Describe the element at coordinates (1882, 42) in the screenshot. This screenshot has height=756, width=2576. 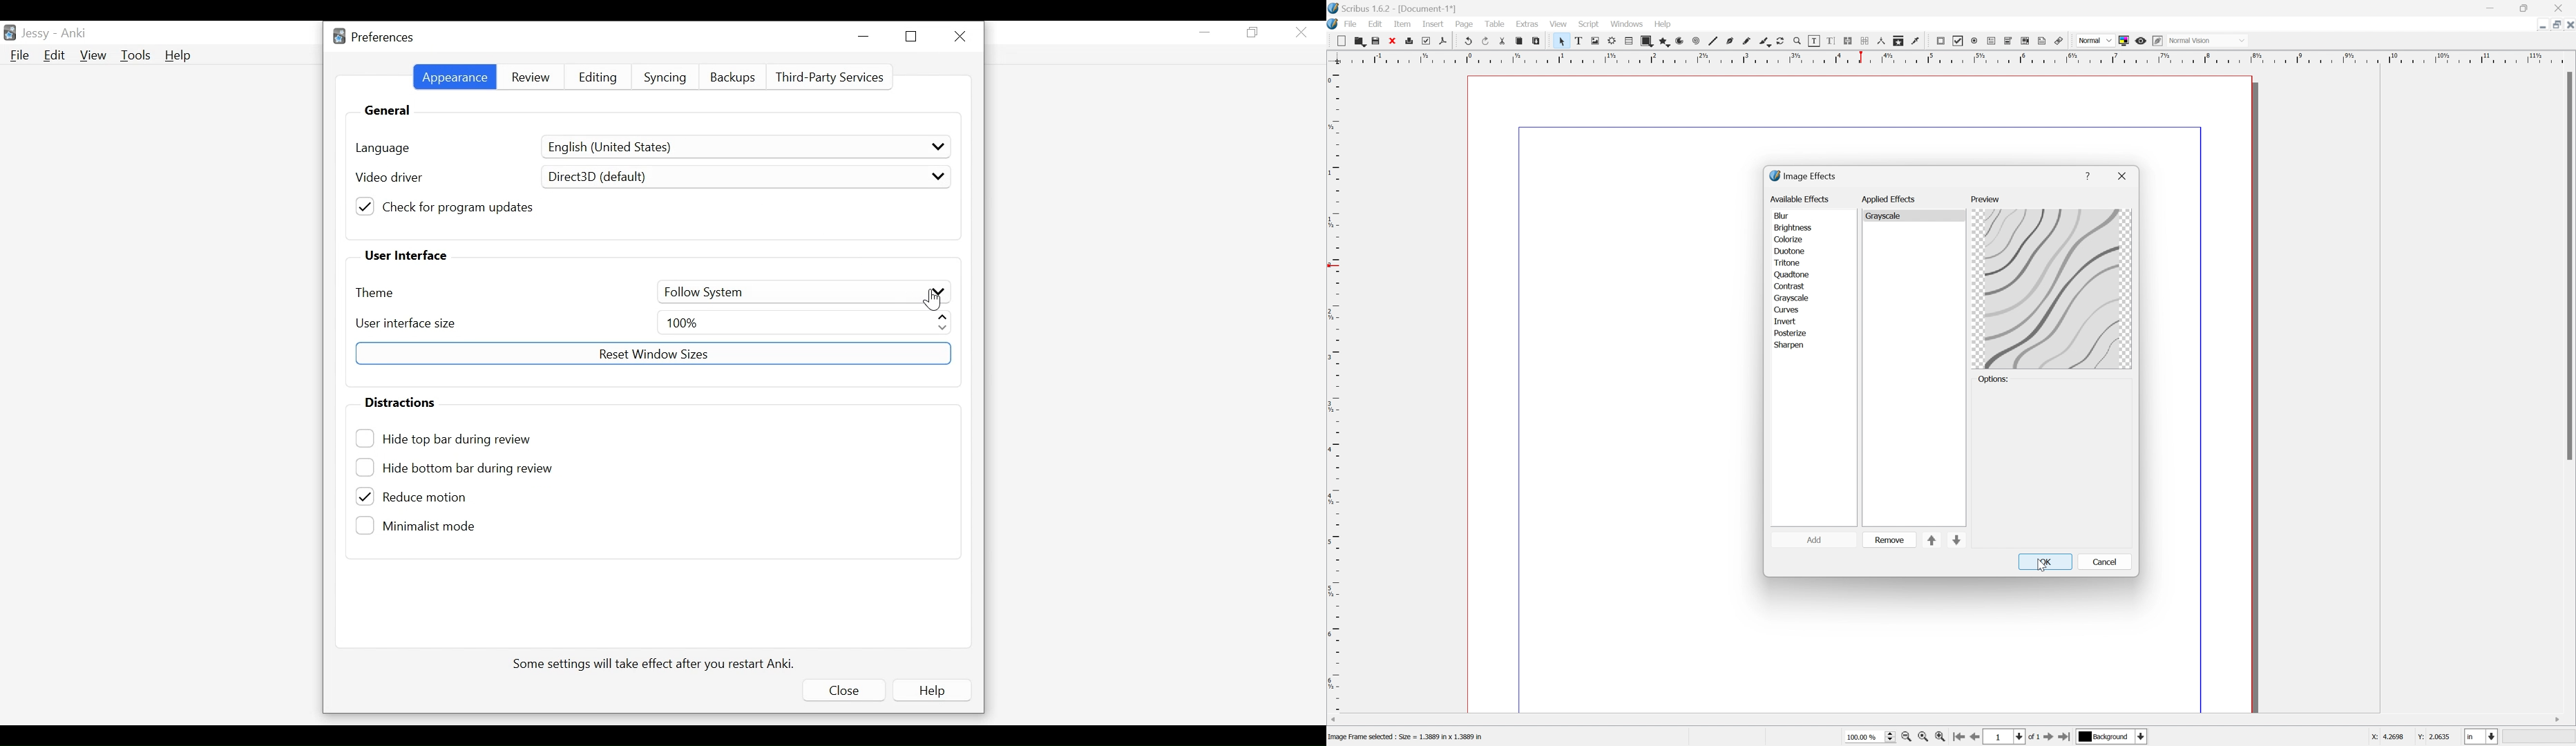
I see `Measurements` at that location.